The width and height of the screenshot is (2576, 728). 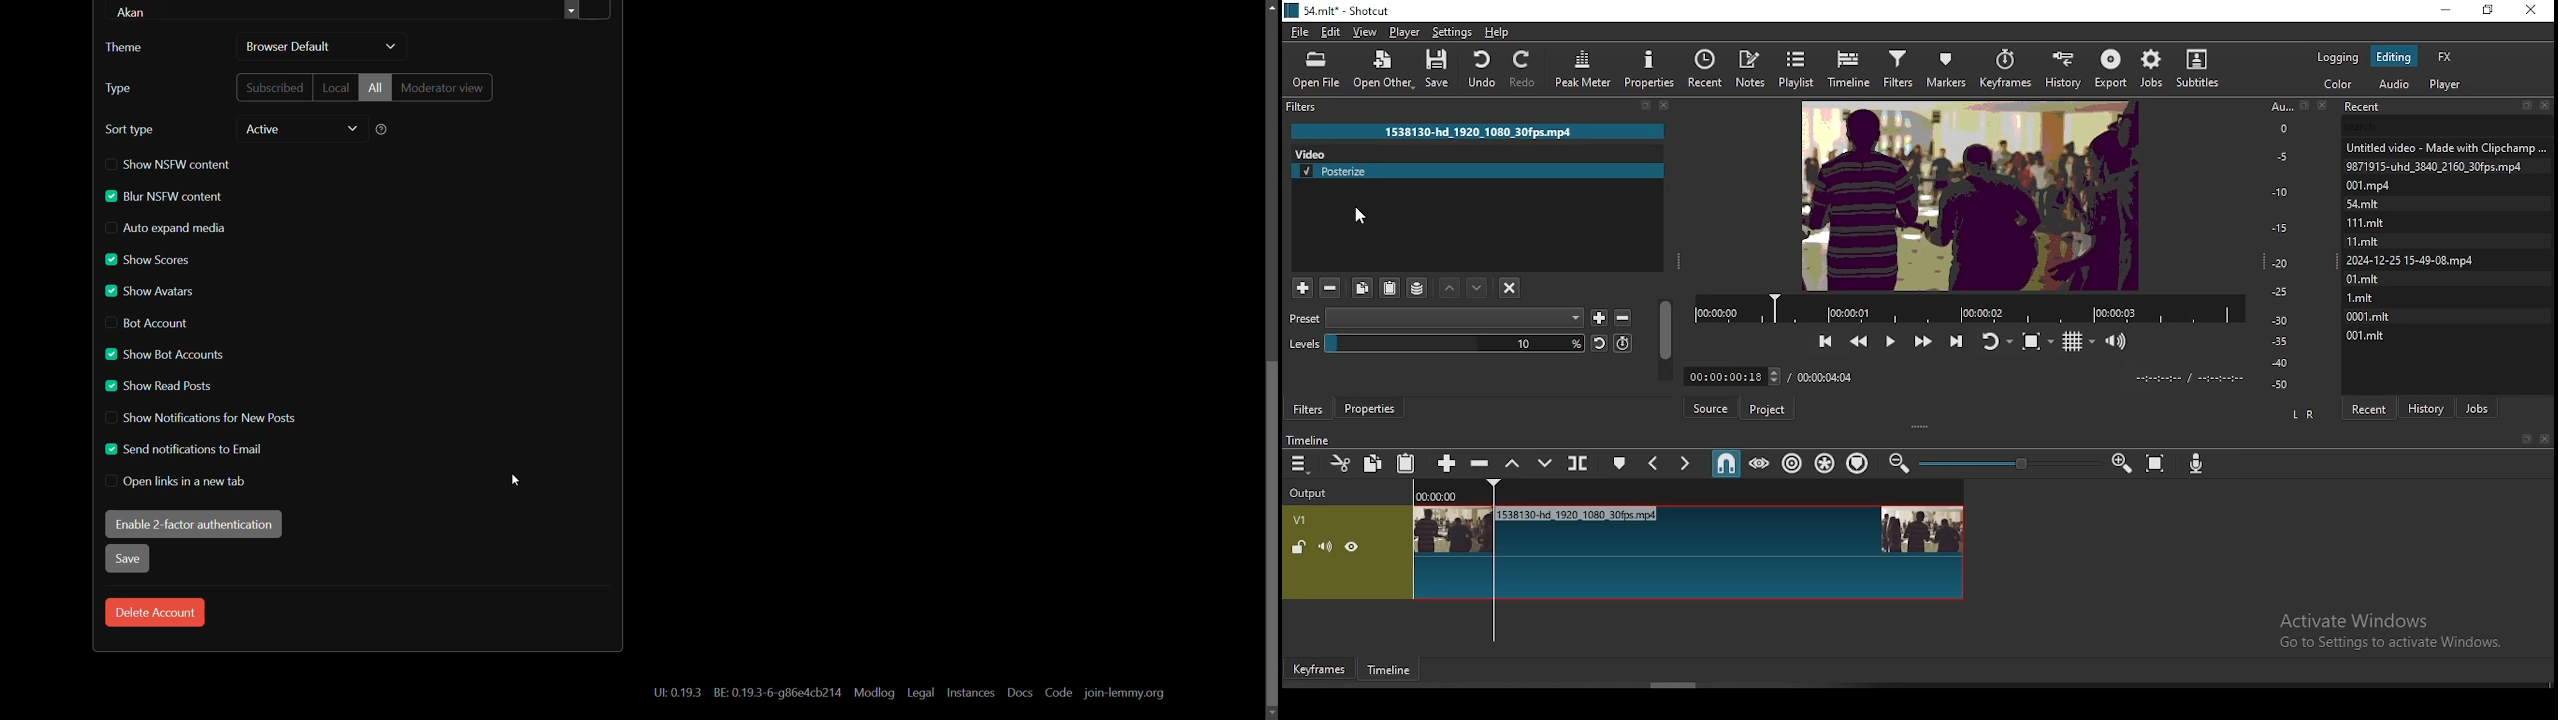 I want to click on play/pause, so click(x=1889, y=343).